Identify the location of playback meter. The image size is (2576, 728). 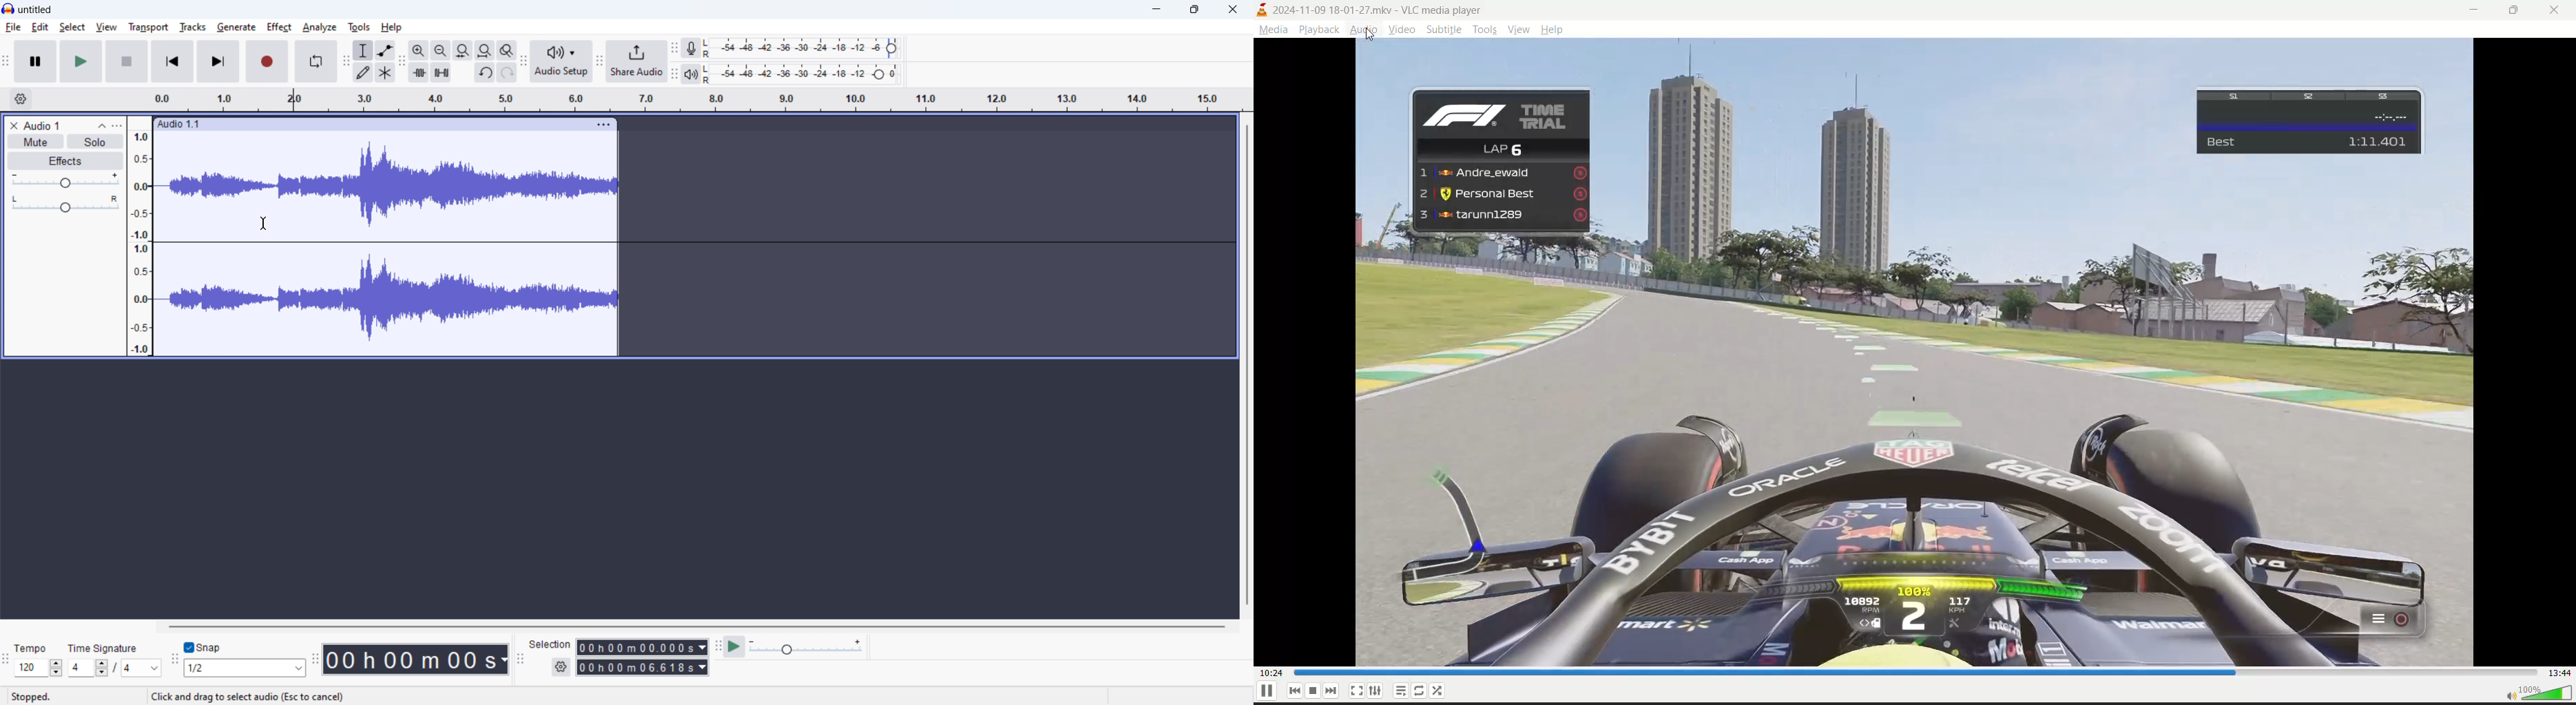
(690, 74).